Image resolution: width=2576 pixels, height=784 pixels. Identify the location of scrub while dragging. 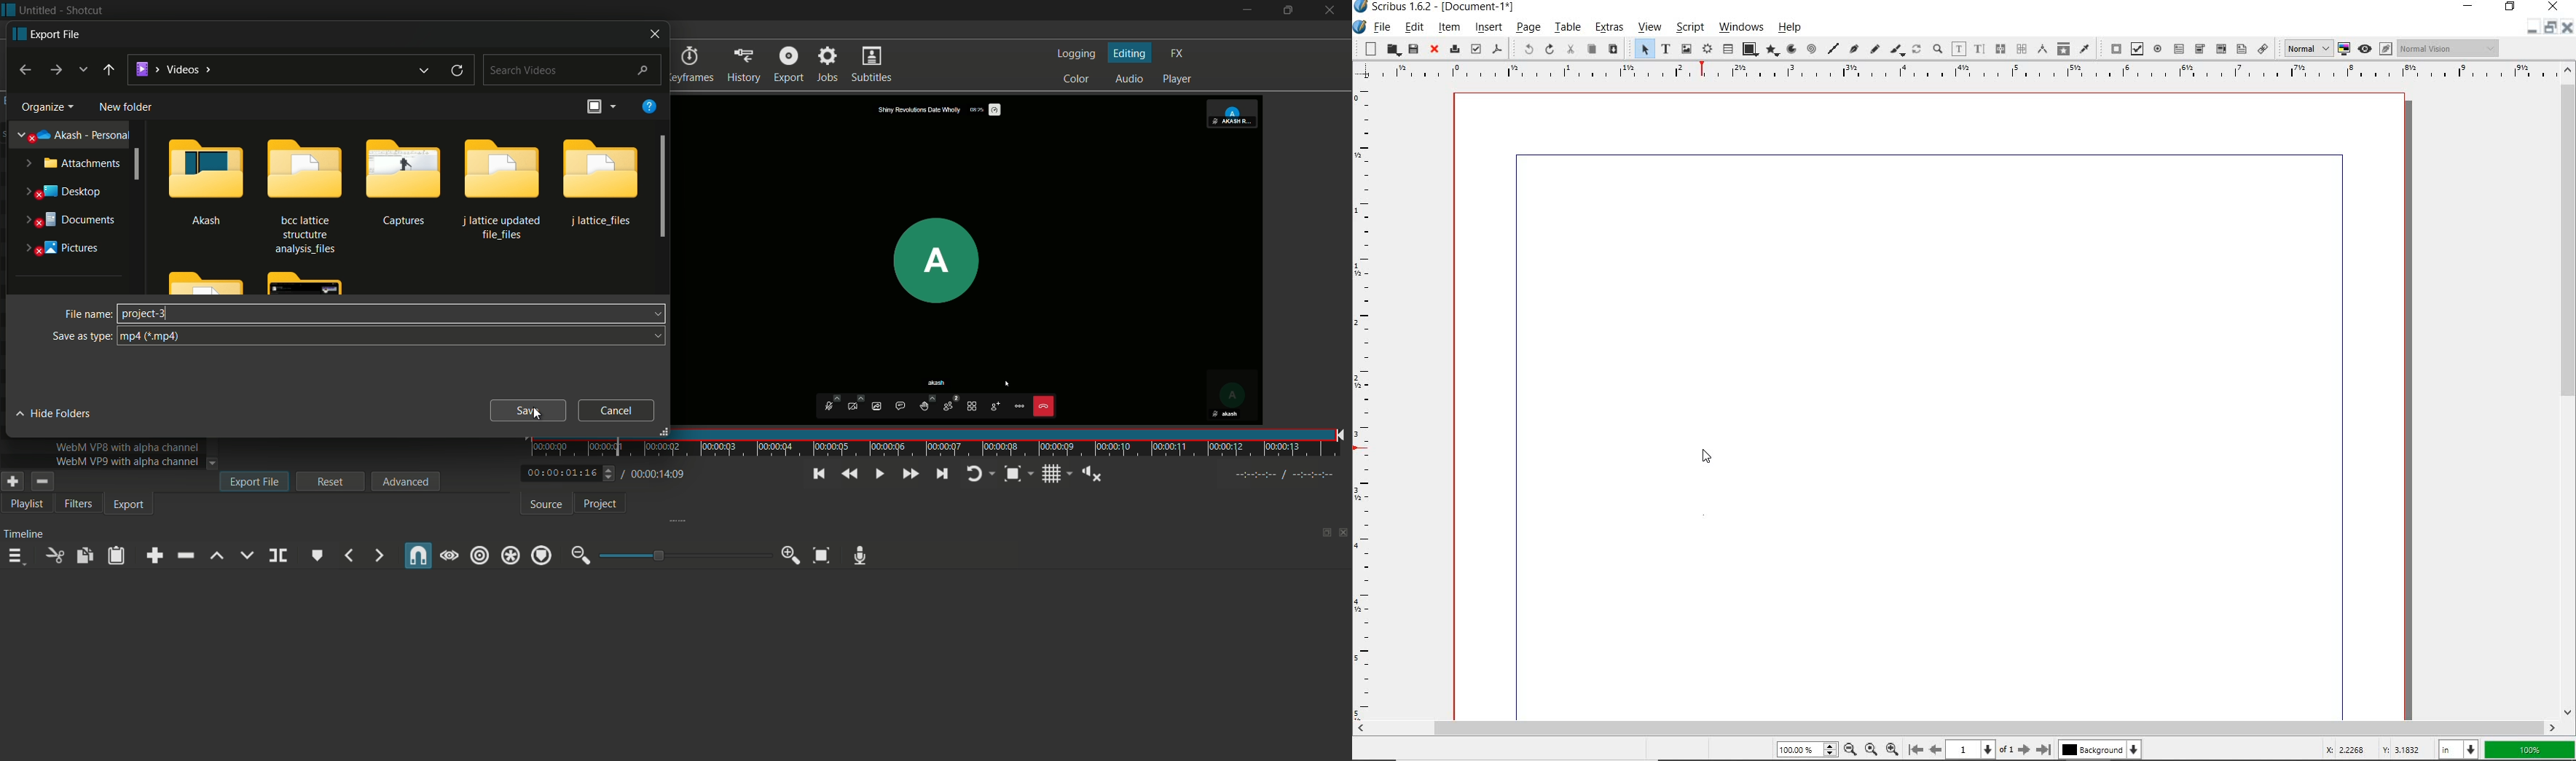
(449, 556).